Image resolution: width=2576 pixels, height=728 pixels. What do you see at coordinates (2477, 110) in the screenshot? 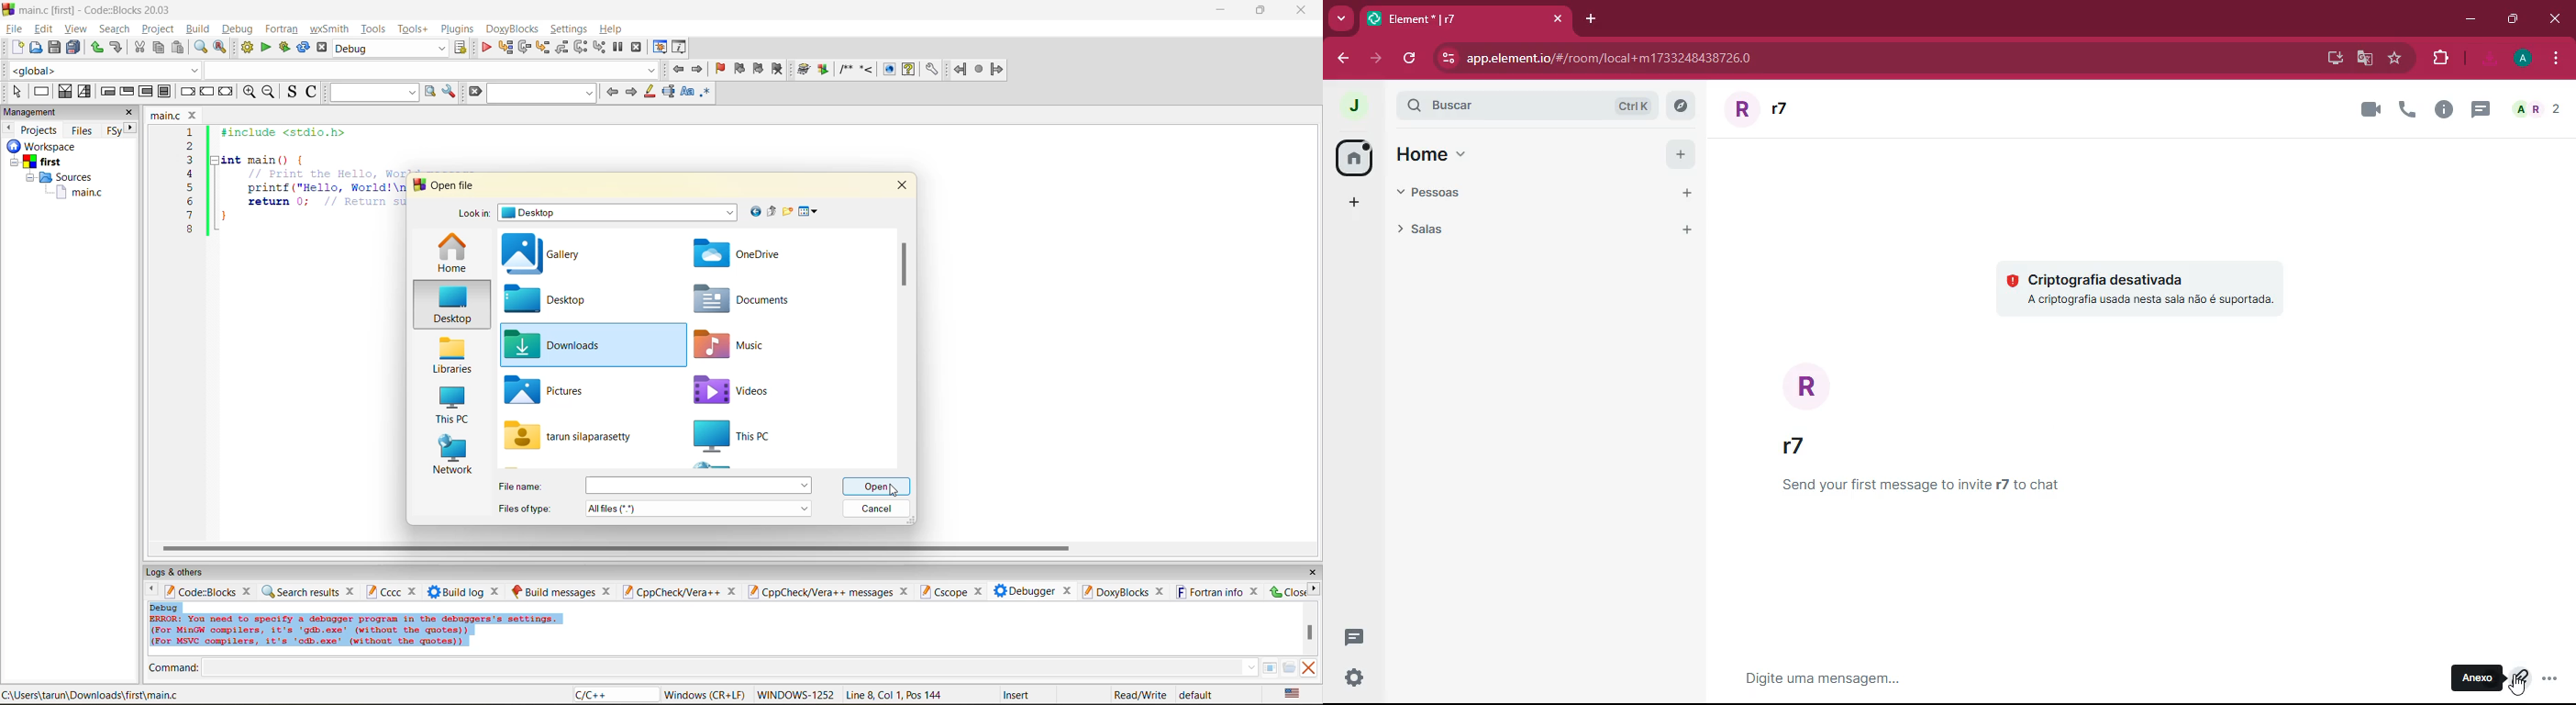
I see `new message` at bounding box center [2477, 110].